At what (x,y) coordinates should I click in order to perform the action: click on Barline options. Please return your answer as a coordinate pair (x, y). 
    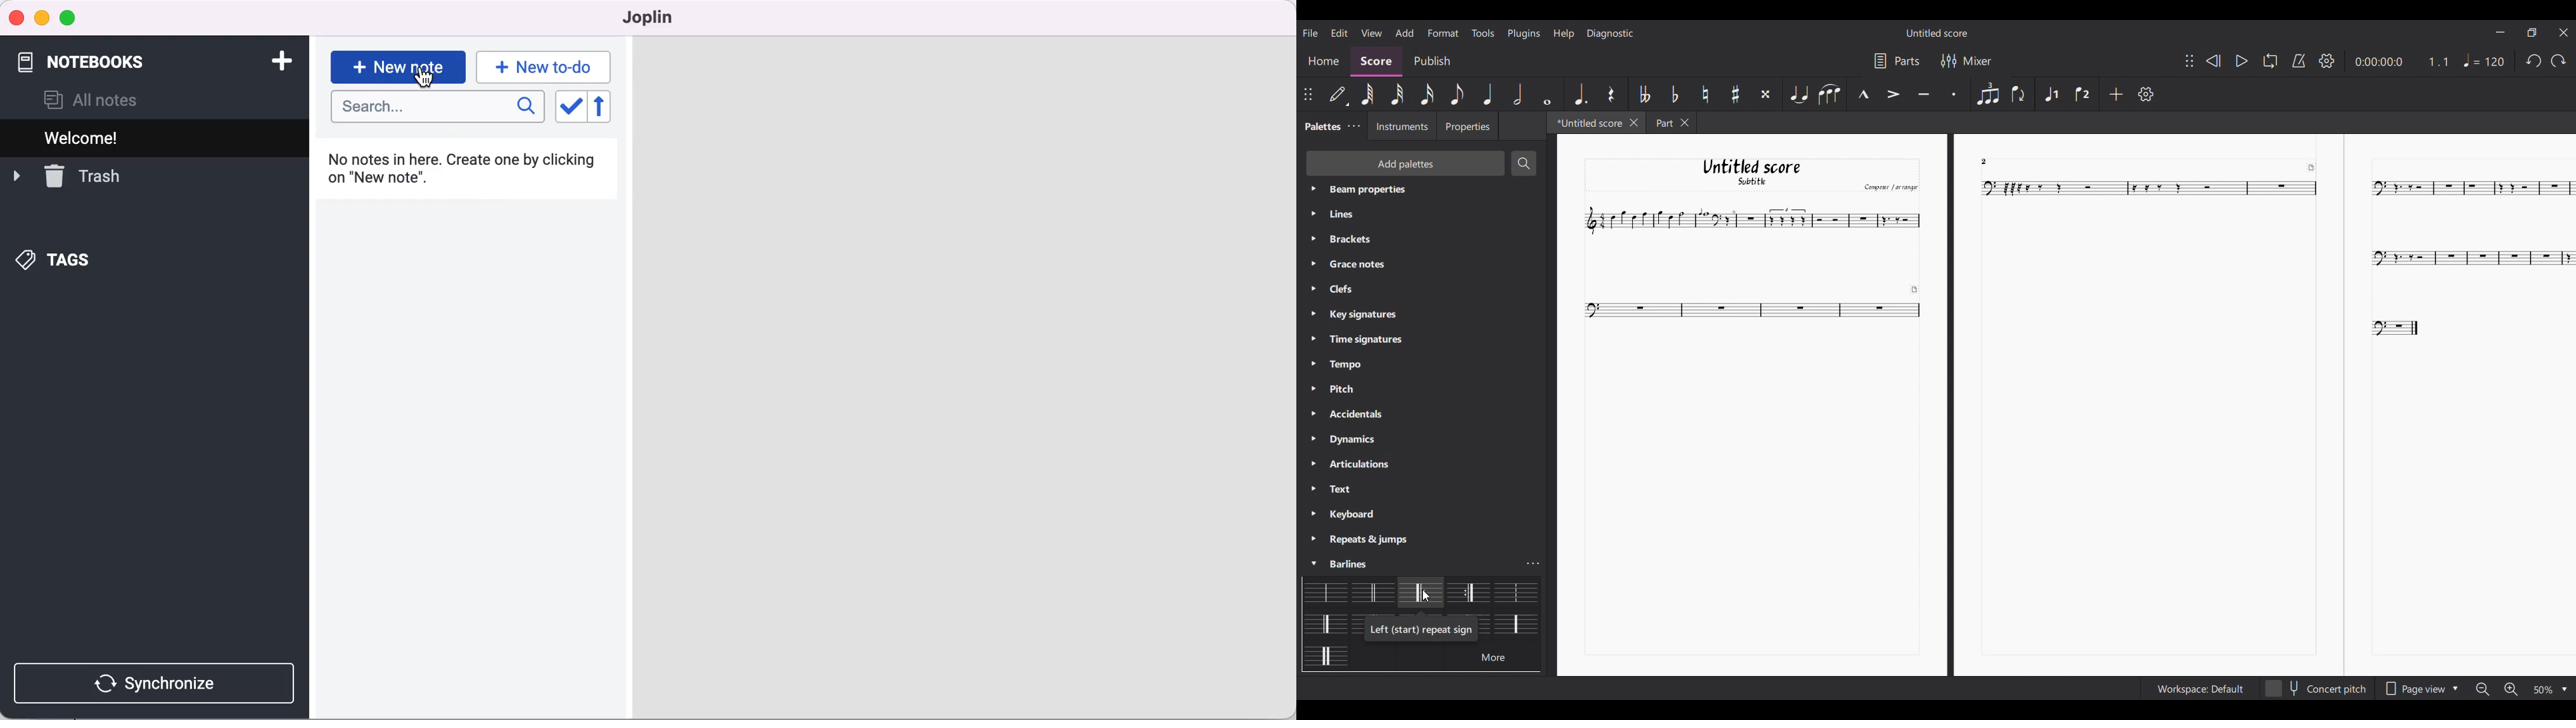
    Looking at the image, I should click on (1324, 656).